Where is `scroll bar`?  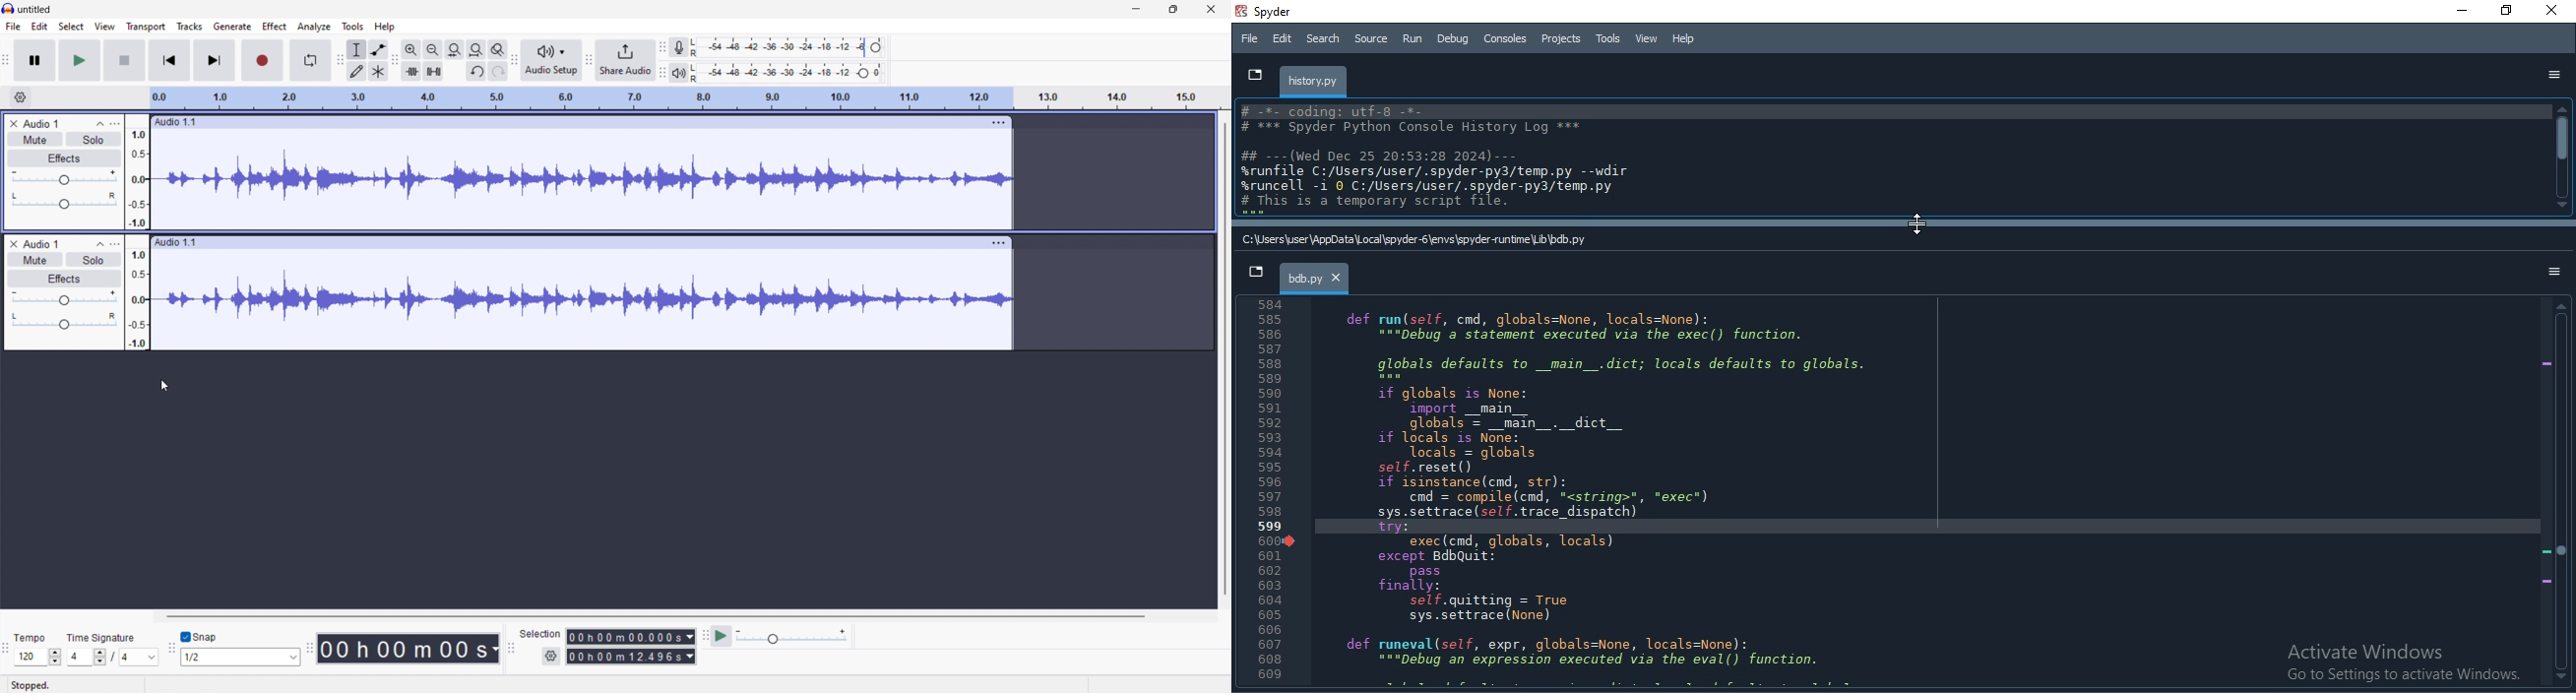 scroll bar is located at coordinates (2561, 495).